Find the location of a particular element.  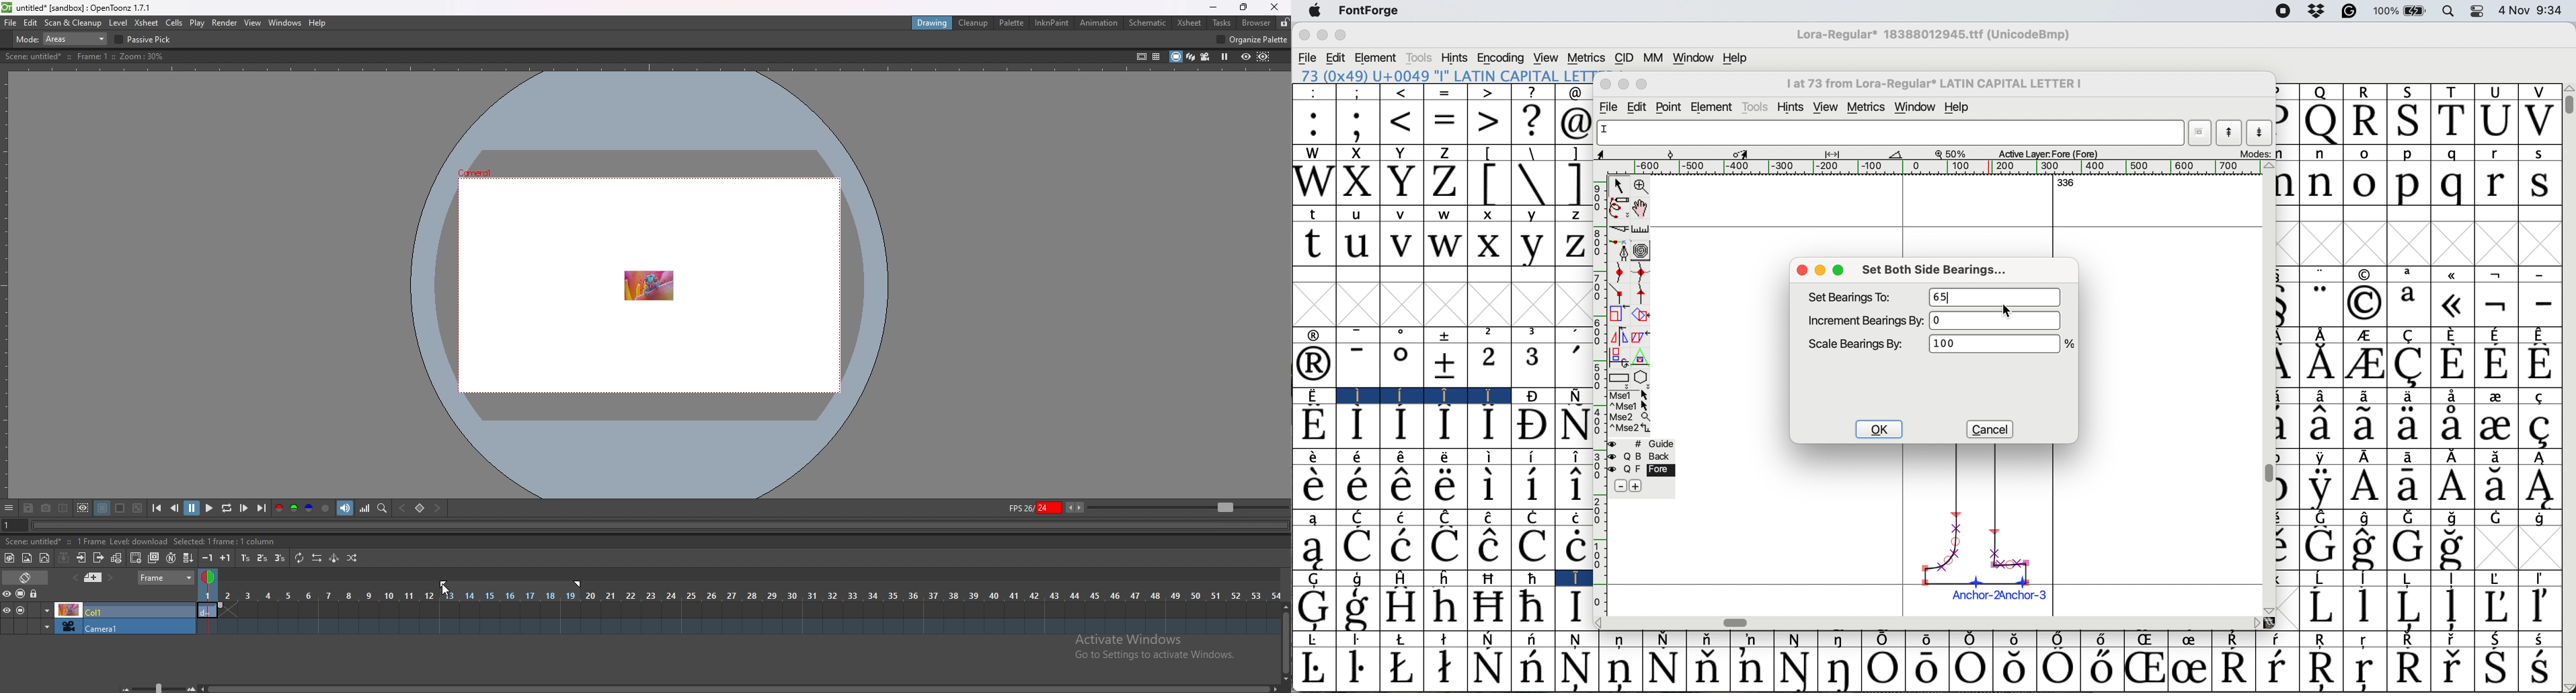

previous is located at coordinates (175, 508).